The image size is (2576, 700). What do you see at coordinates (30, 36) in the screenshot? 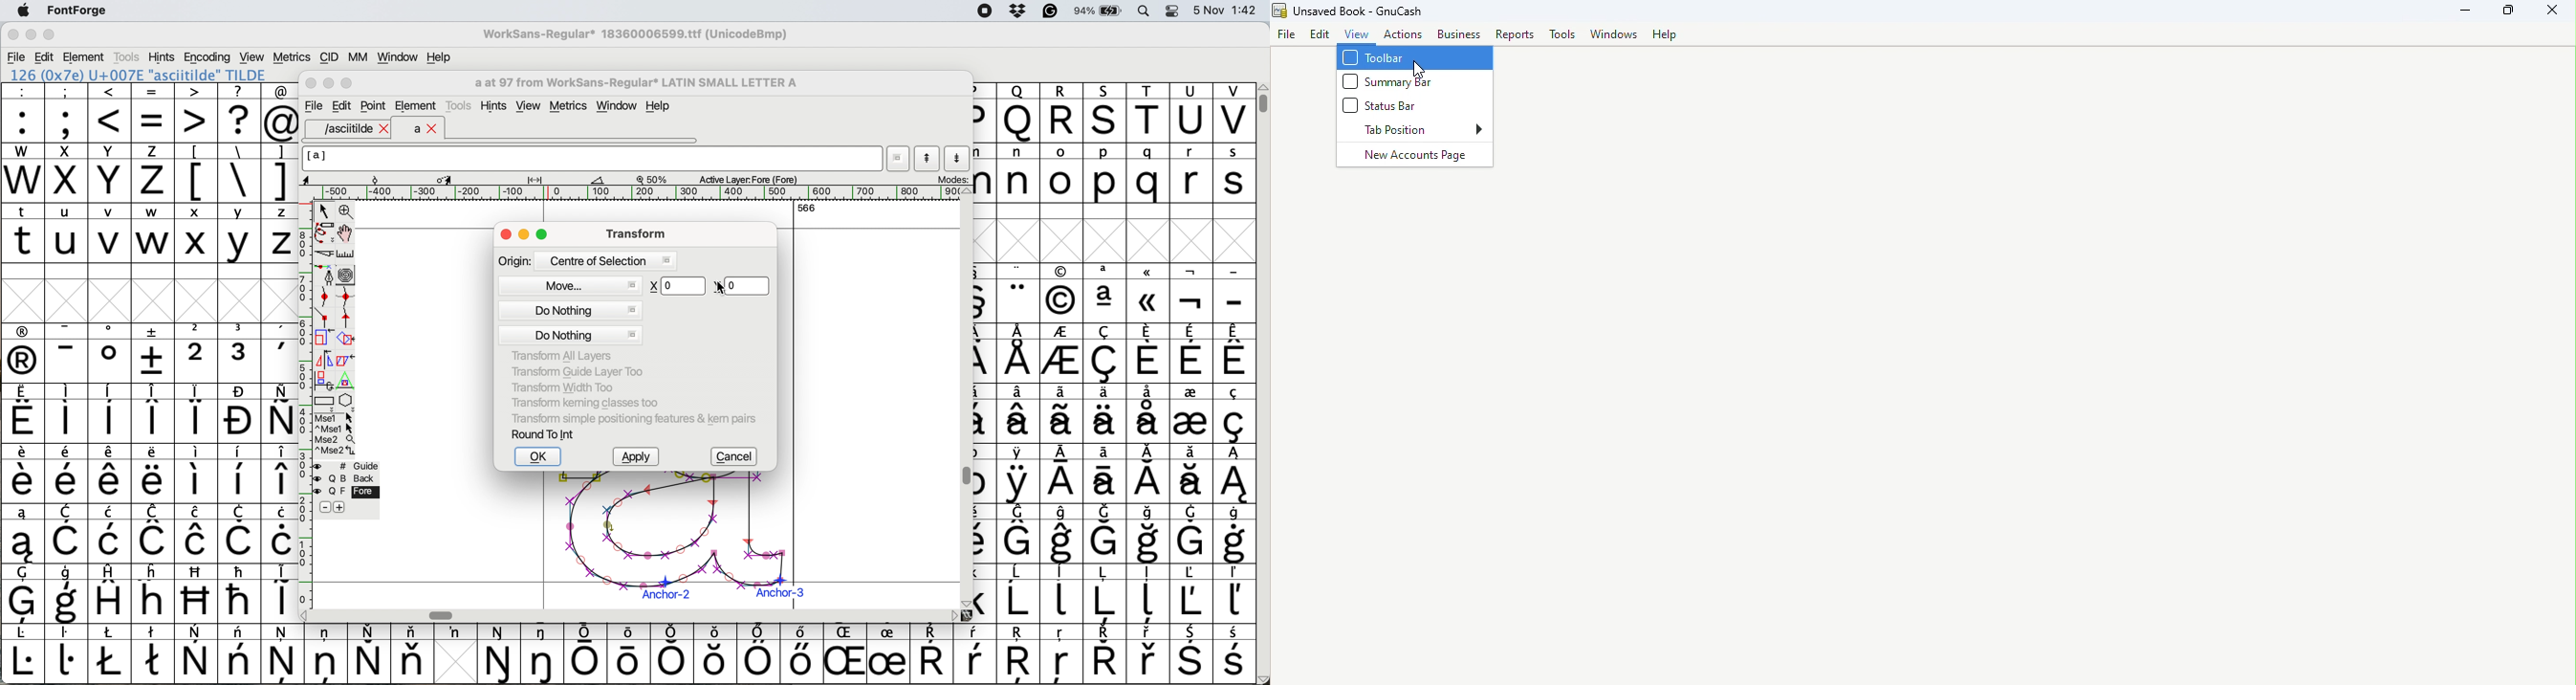
I see `minimise` at bounding box center [30, 36].